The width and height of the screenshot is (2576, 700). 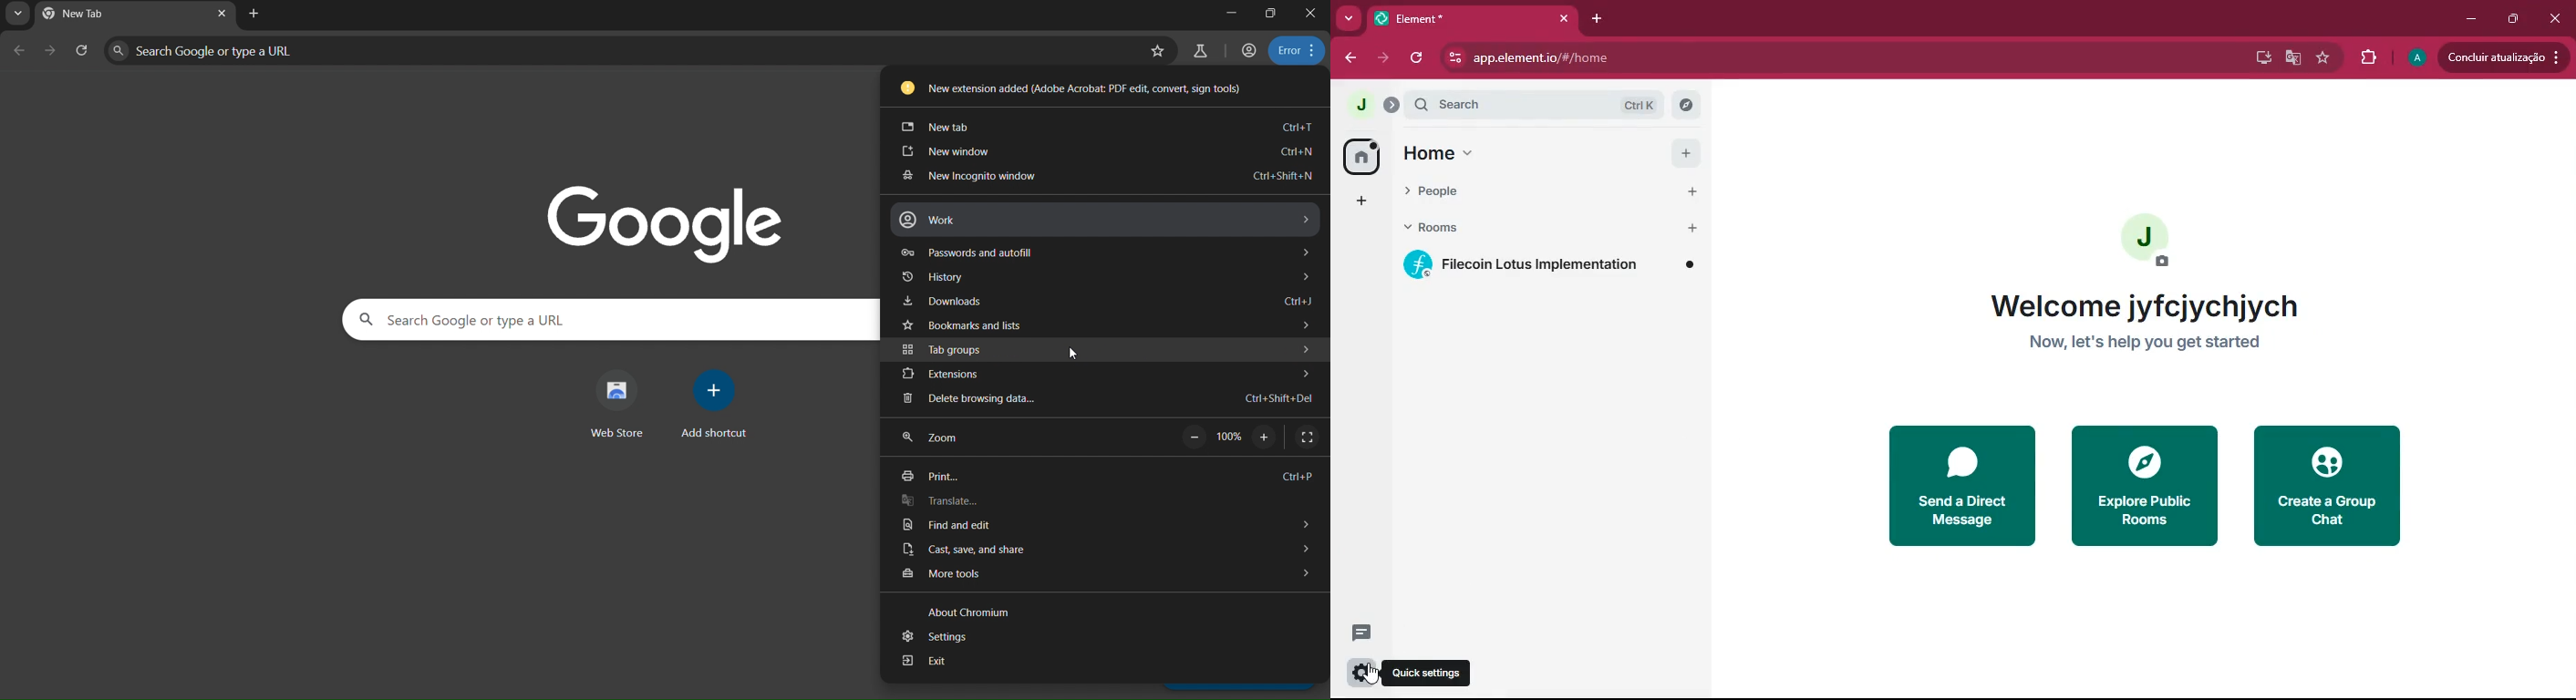 What do you see at coordinates (1103, 176) in the screenshot?
I see `new incognito window` at bounding box center [1103, 176].